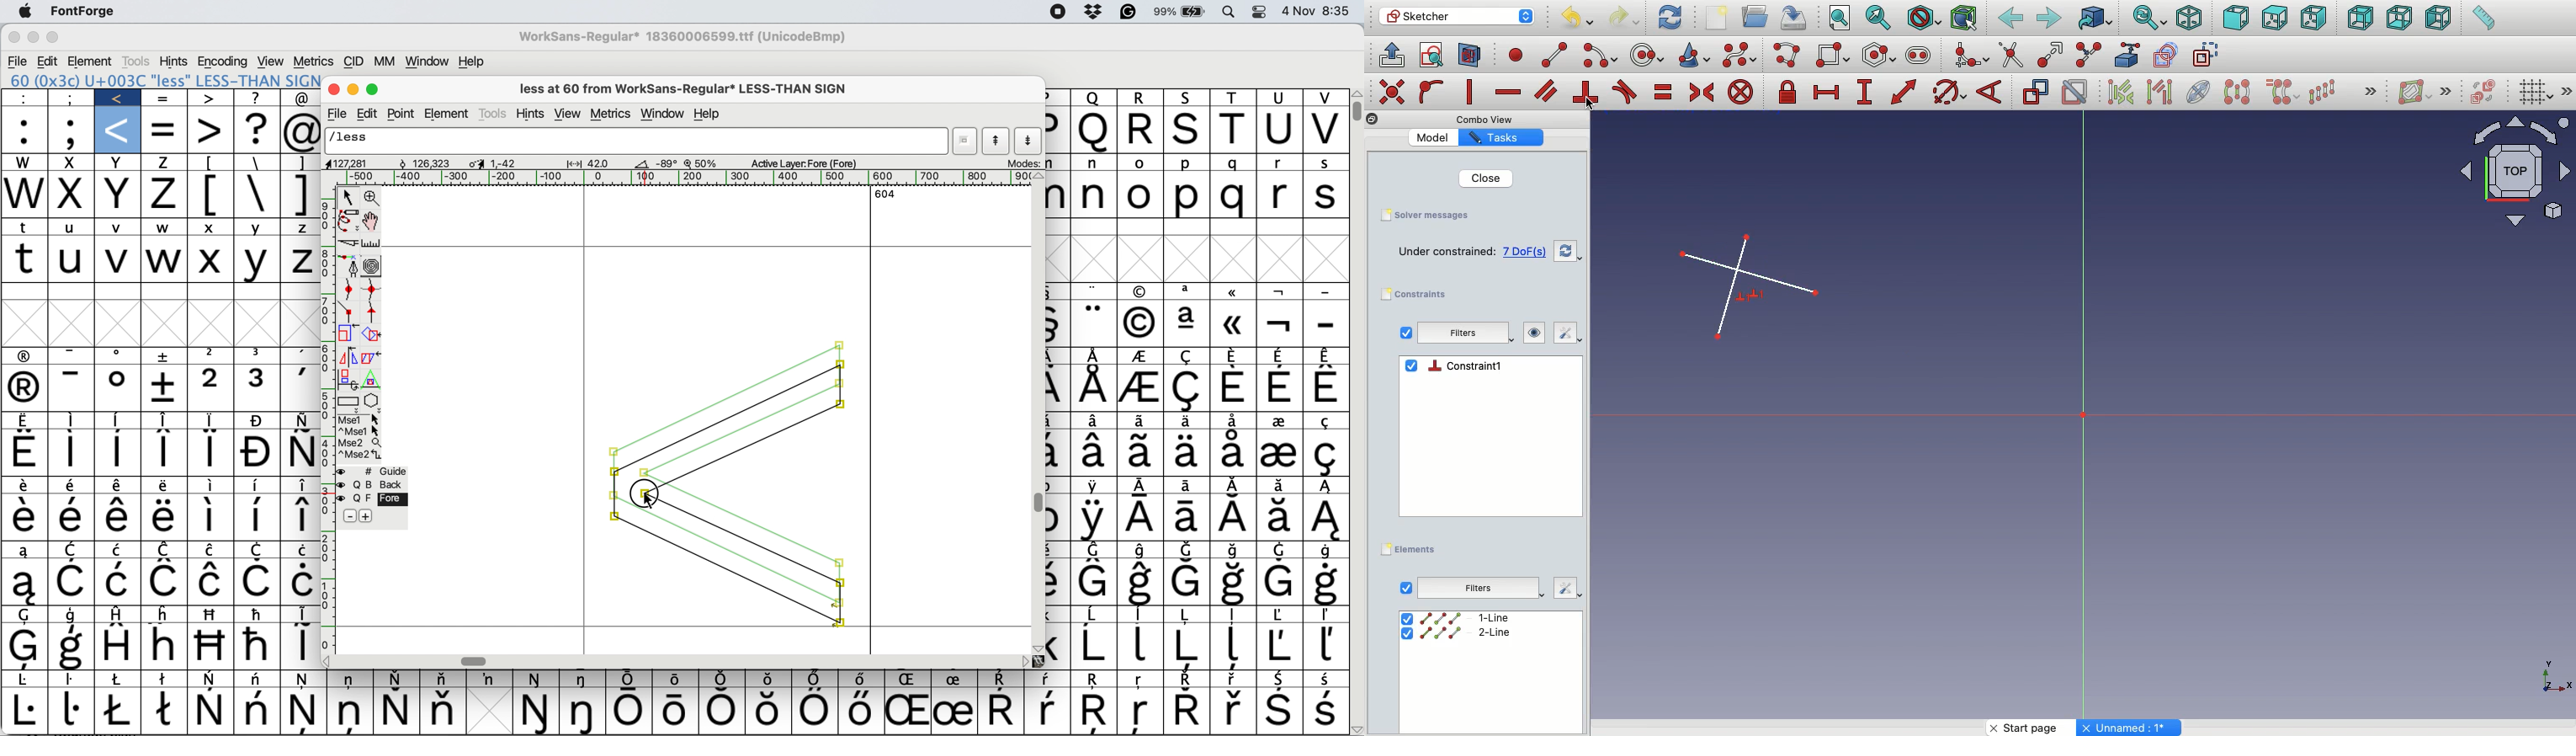  I want to click on r, so click(1144, 130).